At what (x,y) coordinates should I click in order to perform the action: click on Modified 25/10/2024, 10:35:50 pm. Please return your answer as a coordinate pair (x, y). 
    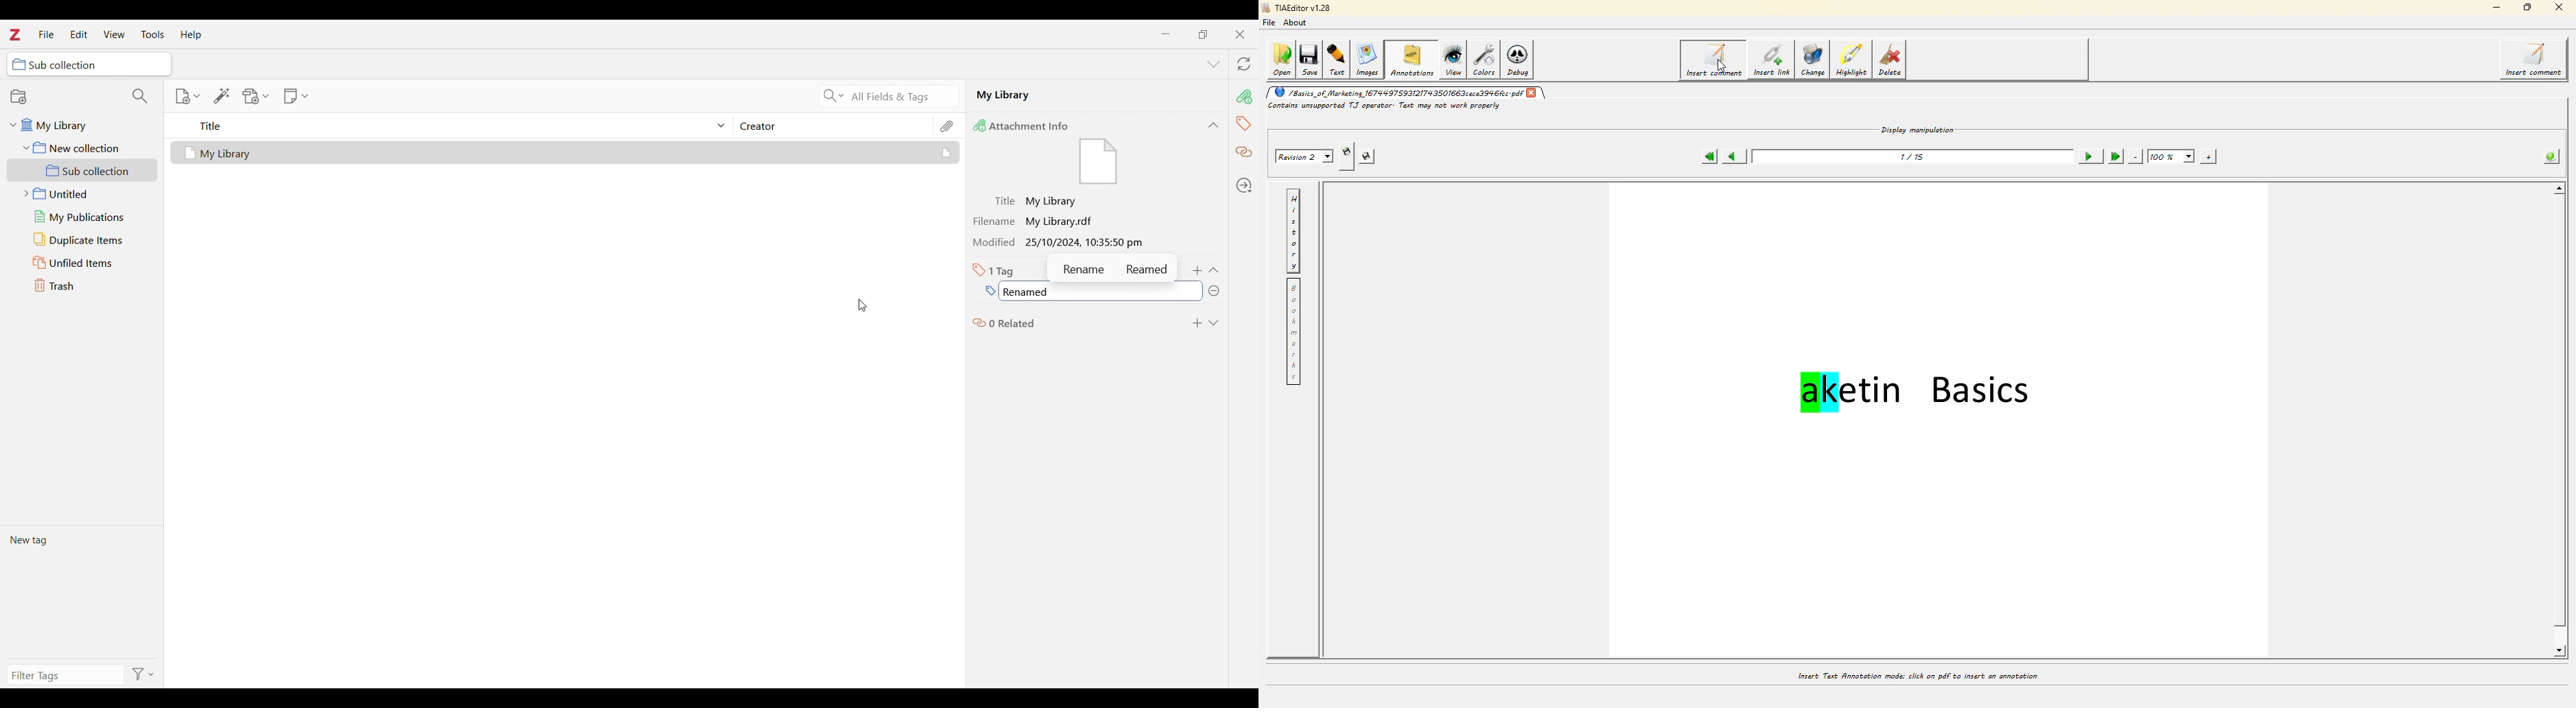
    Looking at the image, I should click on (1062, 243).